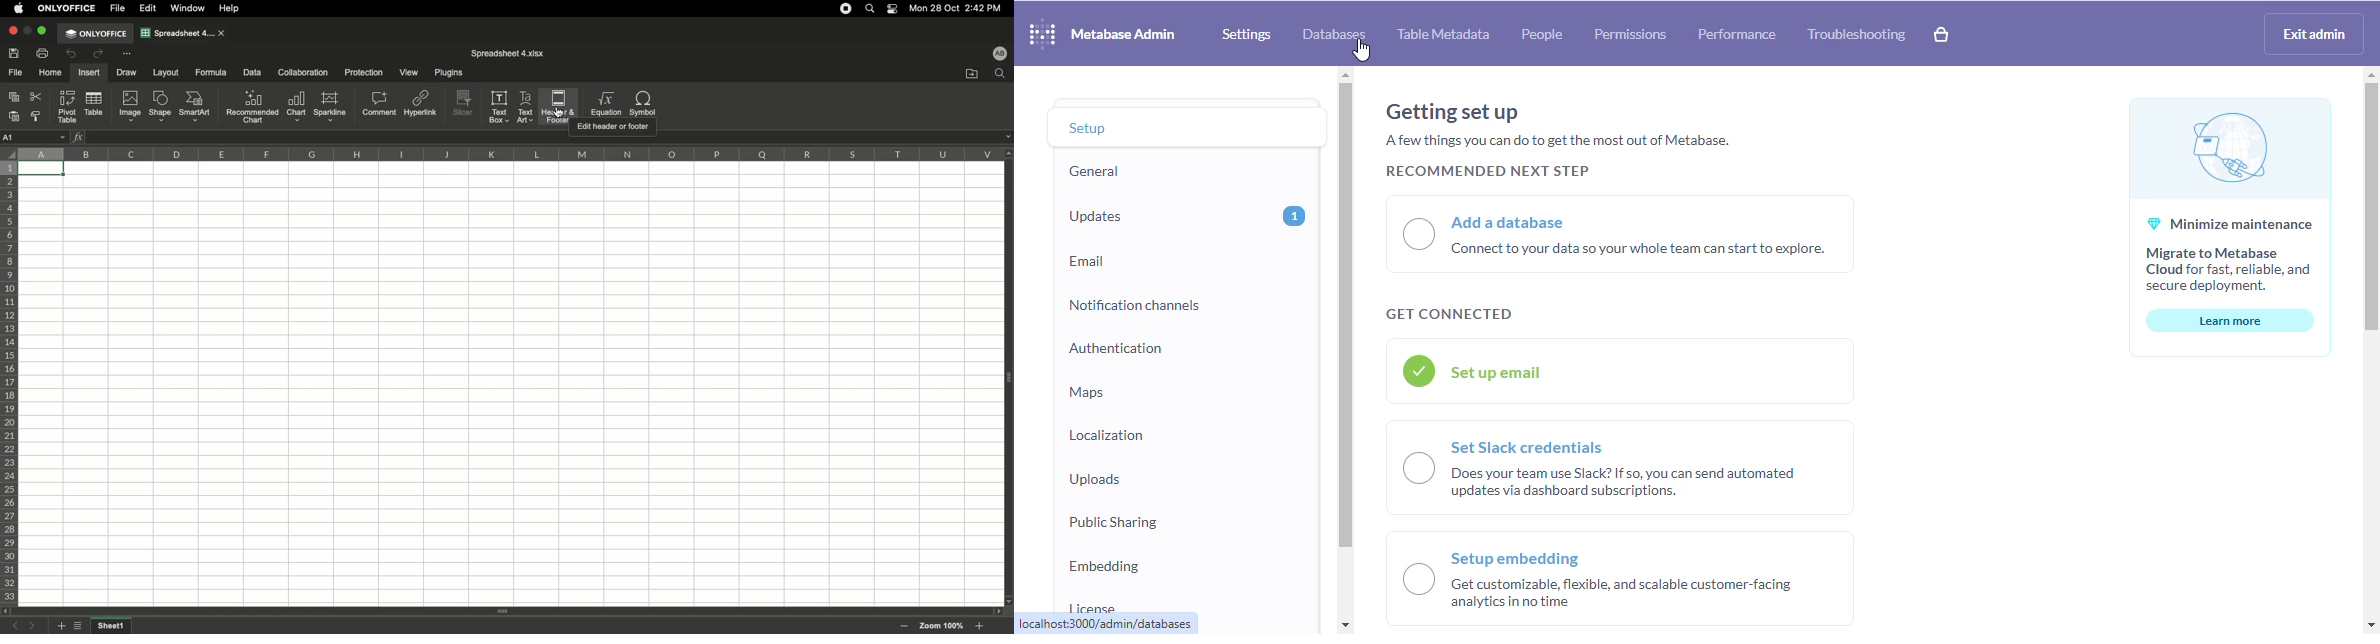 The image size is (2380, 644). I want to click on Customize tool bar, so click(126, 53).